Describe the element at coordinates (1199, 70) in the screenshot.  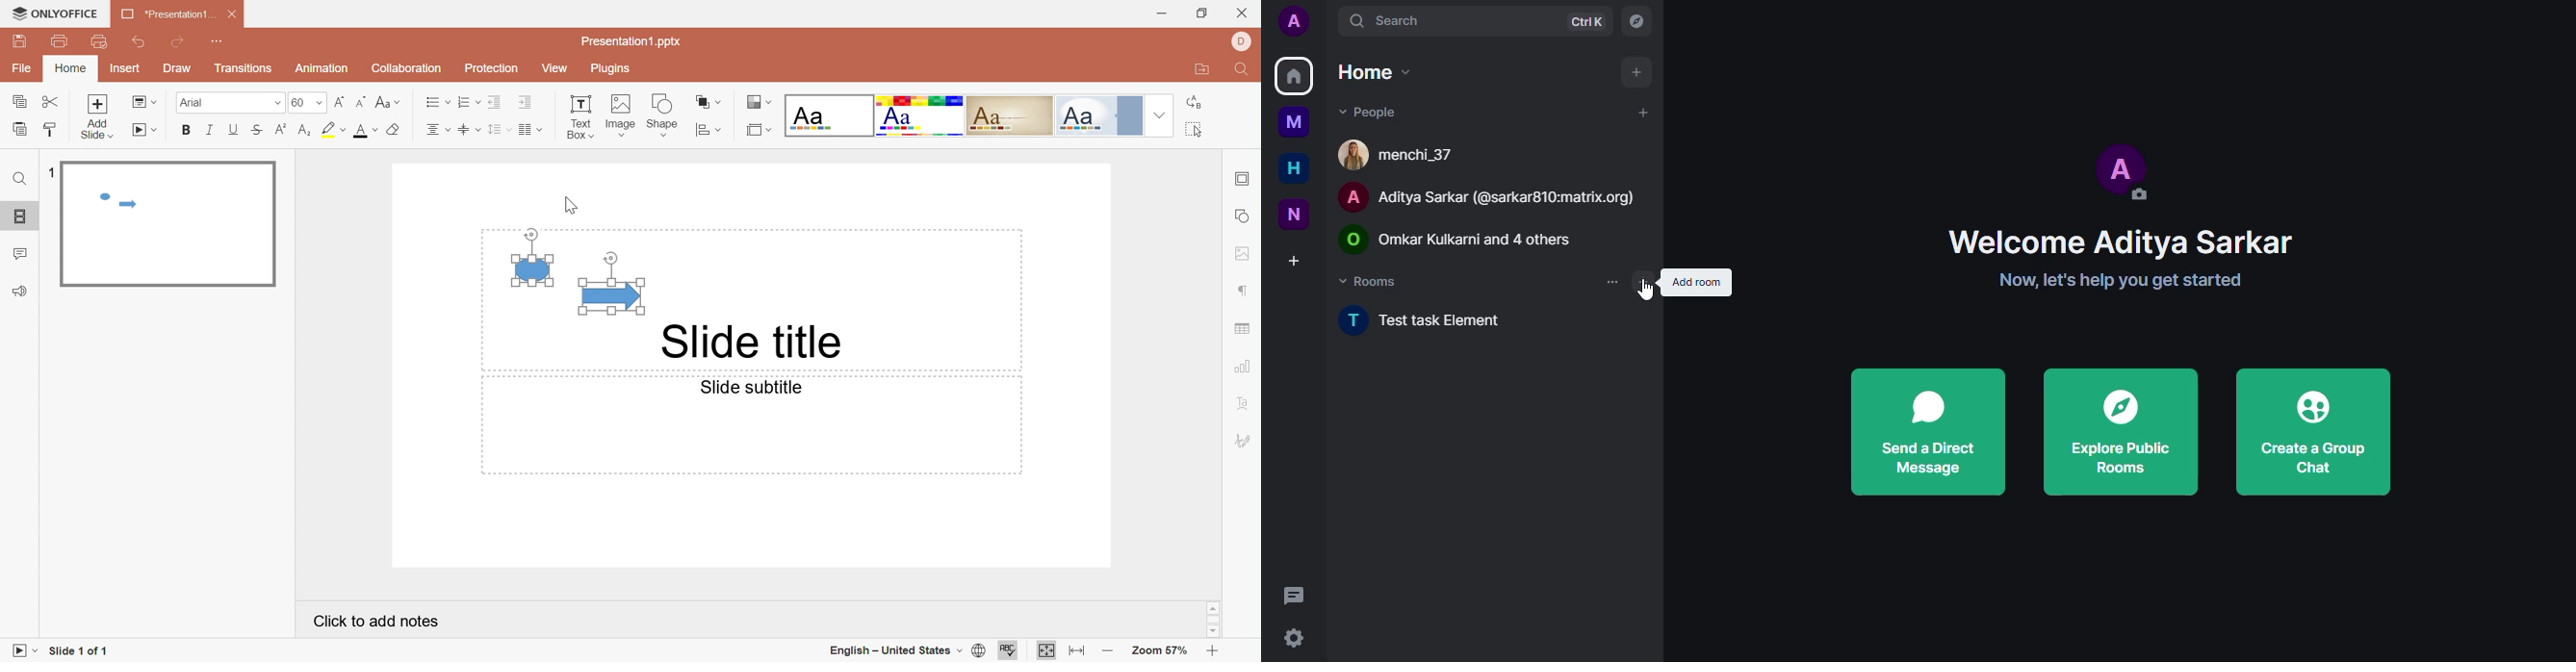
I see `Open file location` at that location.